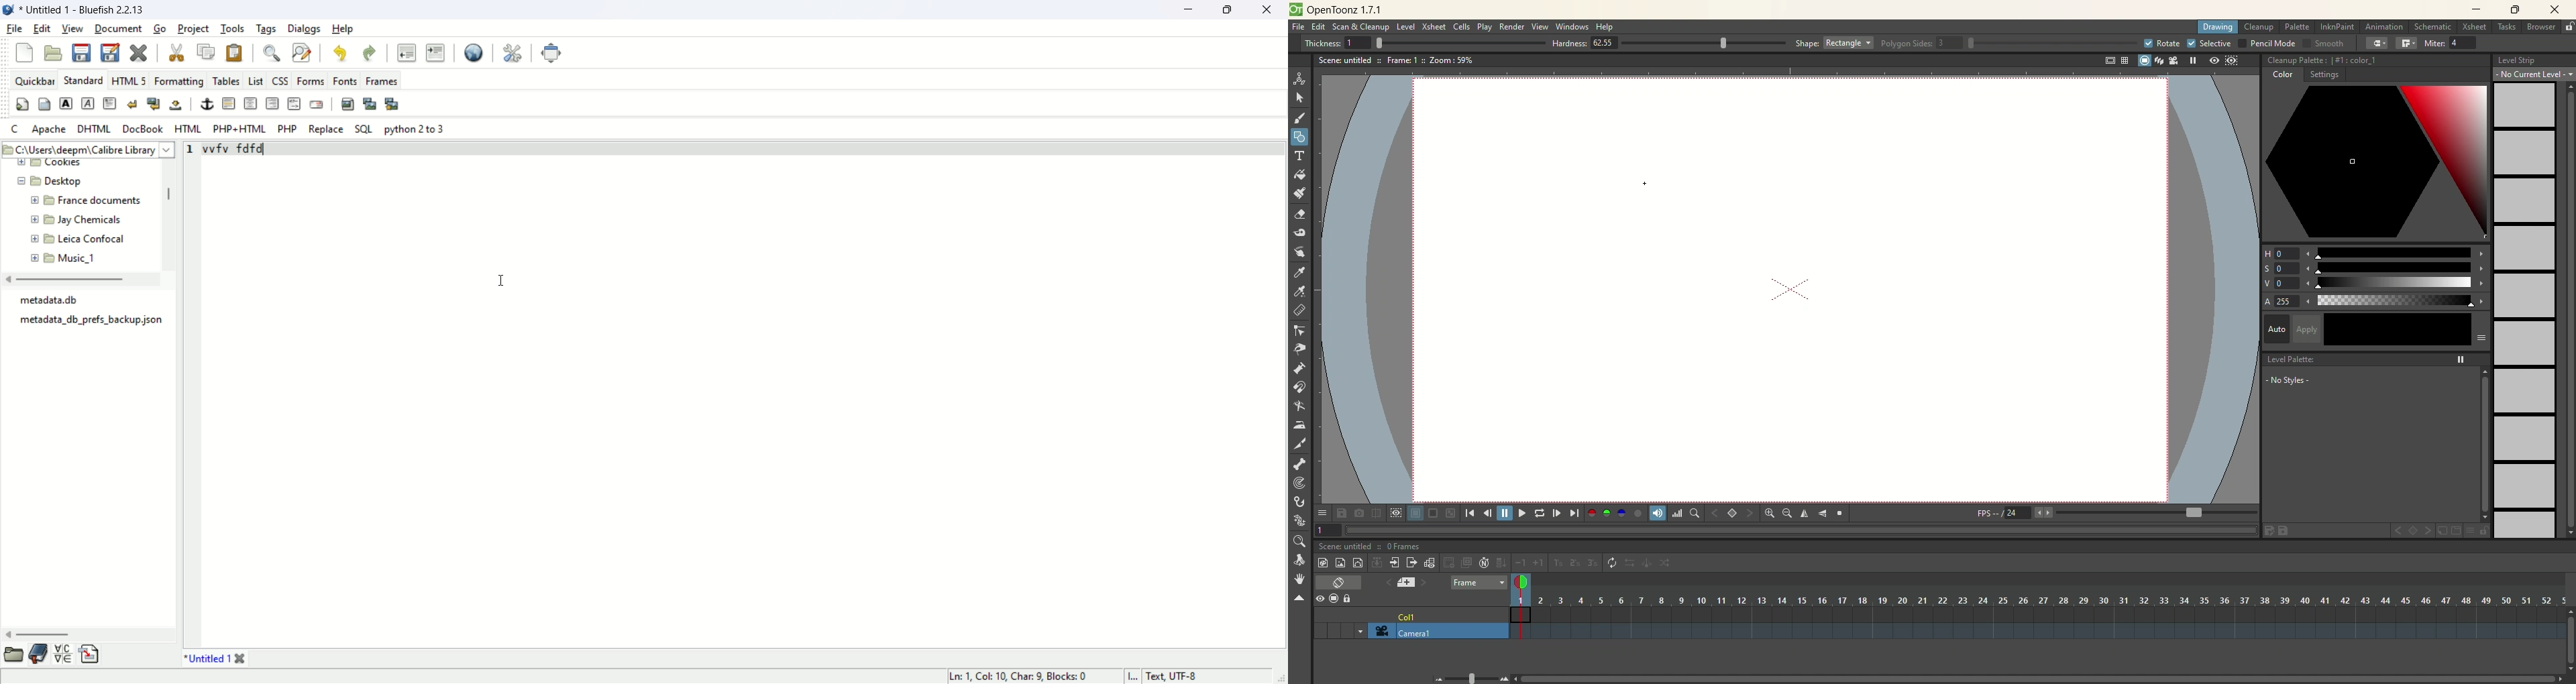 The image size is (2576, 700). What do you see at coordinates (392, 102) in the screenshot?
I see `multi thumbnail` at bounding box center [392, 102].